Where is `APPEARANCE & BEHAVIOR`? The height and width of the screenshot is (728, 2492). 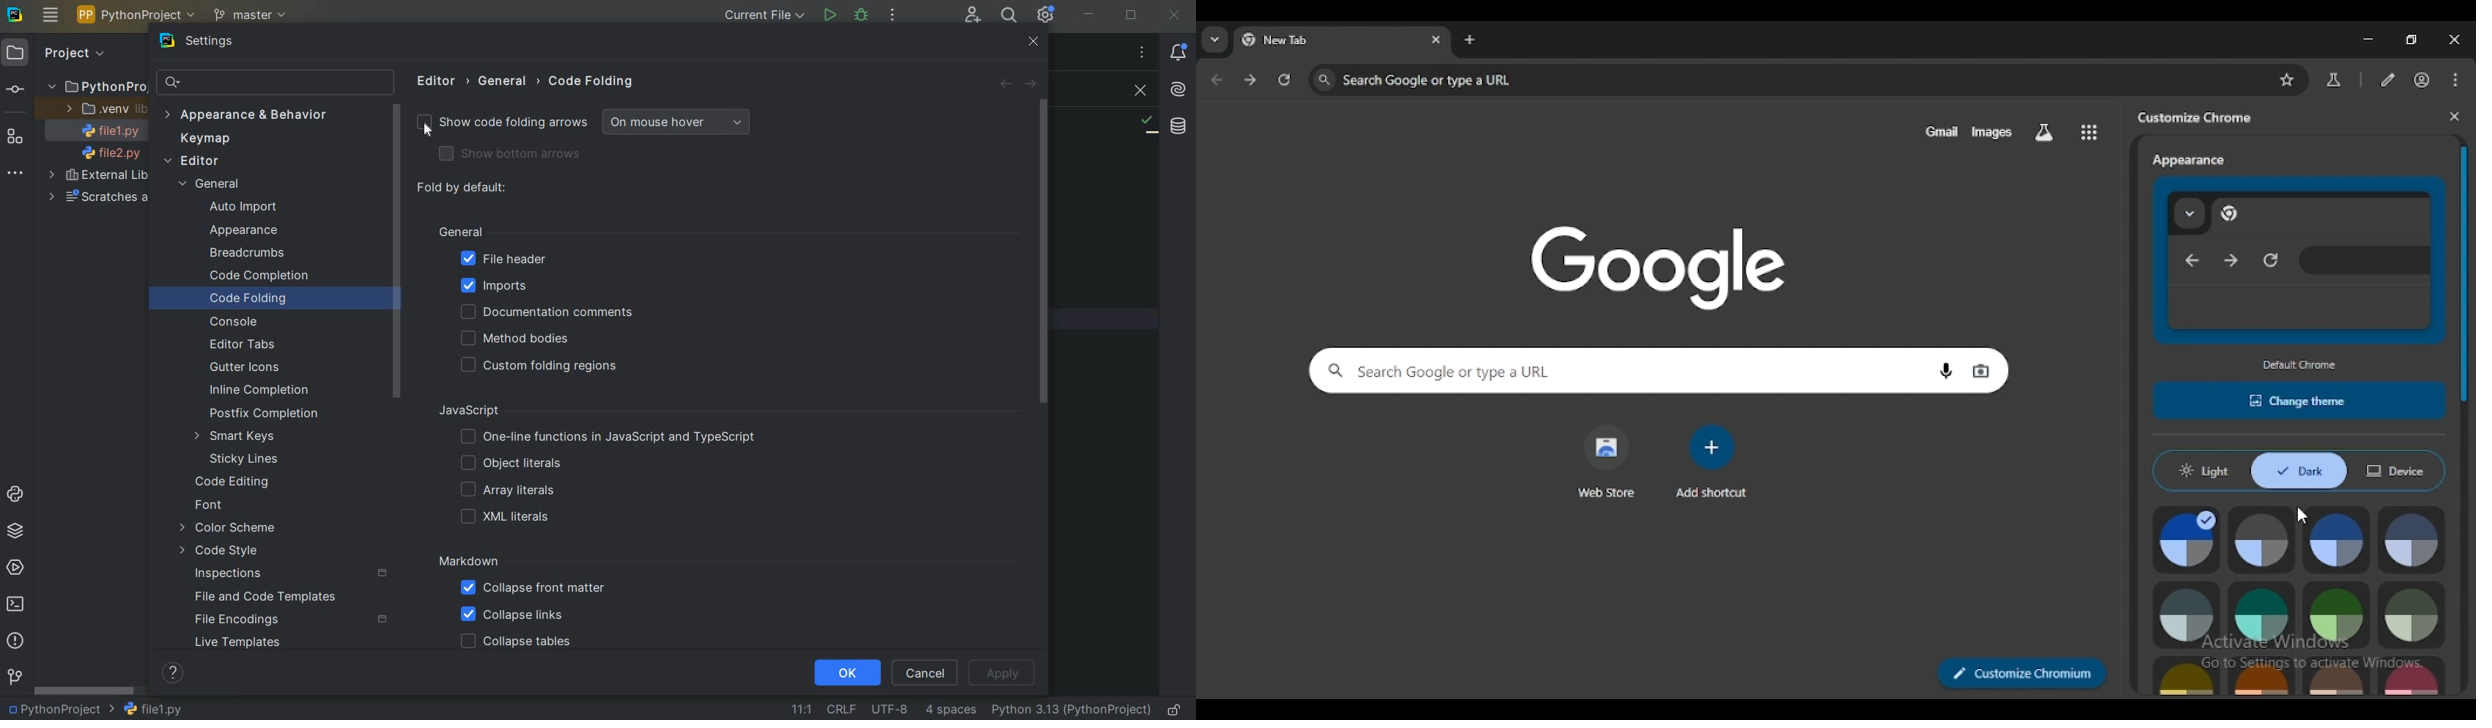
APPEARANCE & BEHAVIOR is located at coordinates (246, 114).